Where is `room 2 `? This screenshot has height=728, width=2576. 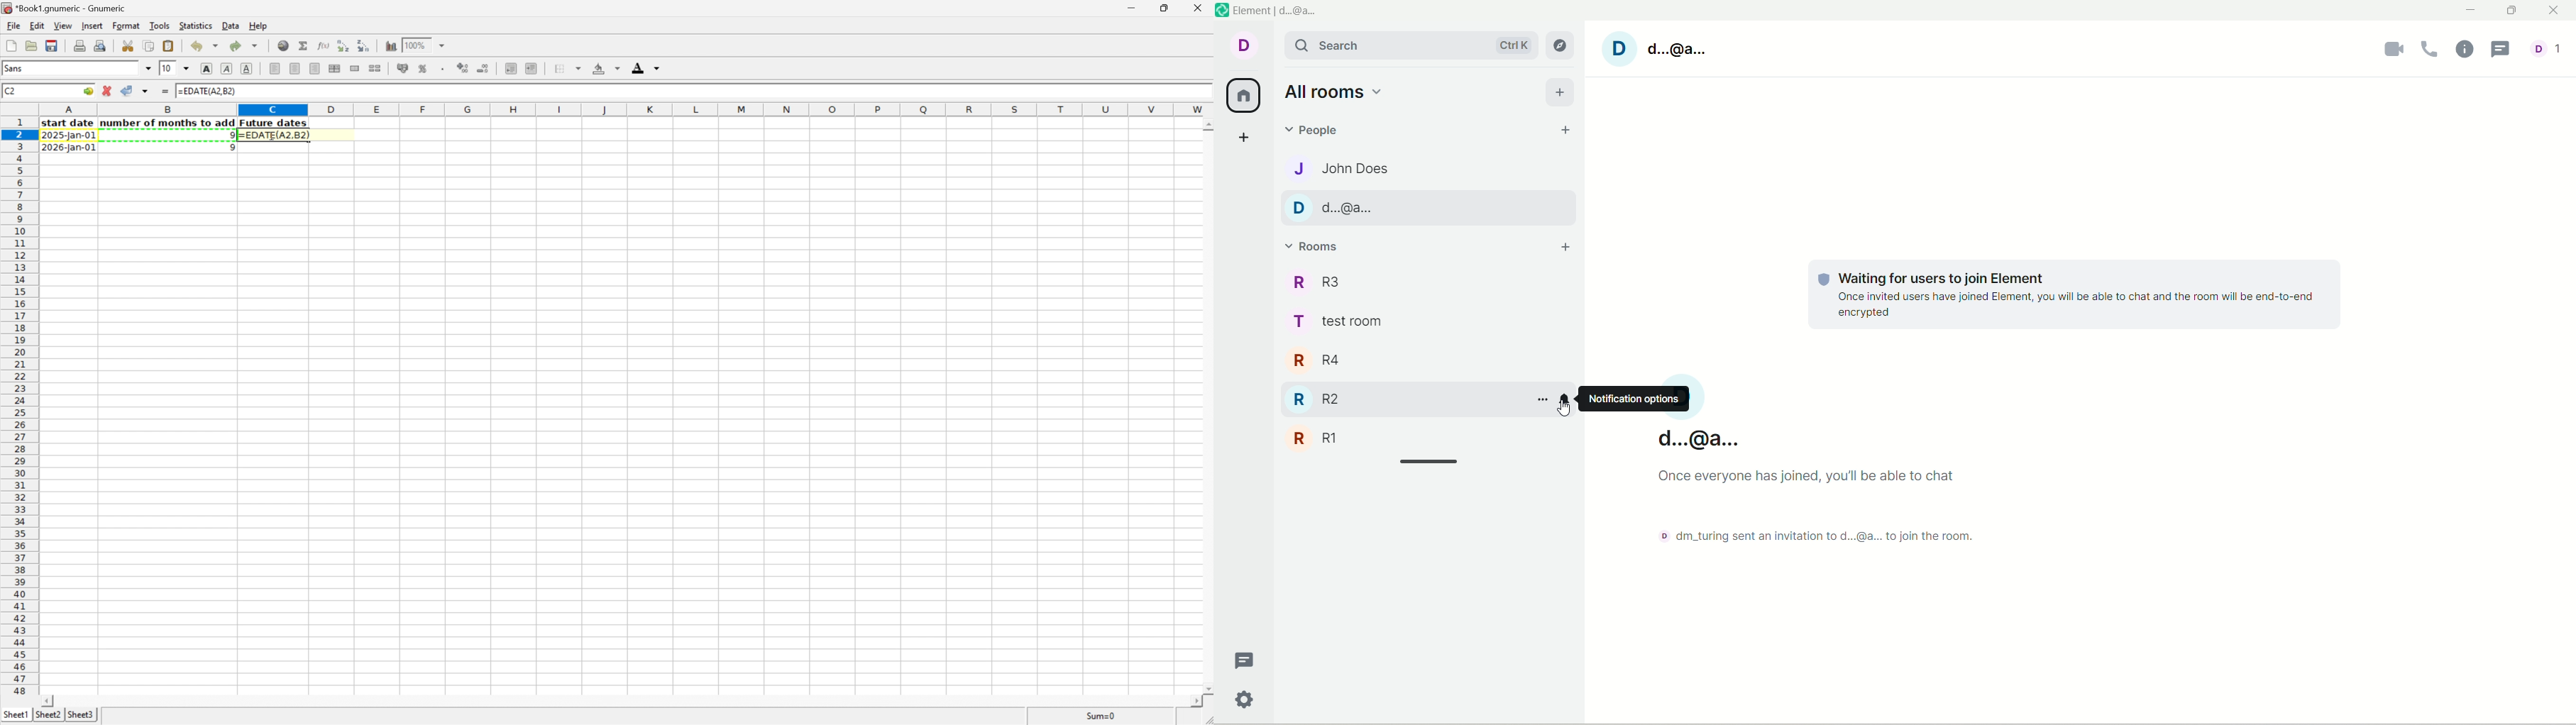
room 2  is located at coordinates (1342, 398).